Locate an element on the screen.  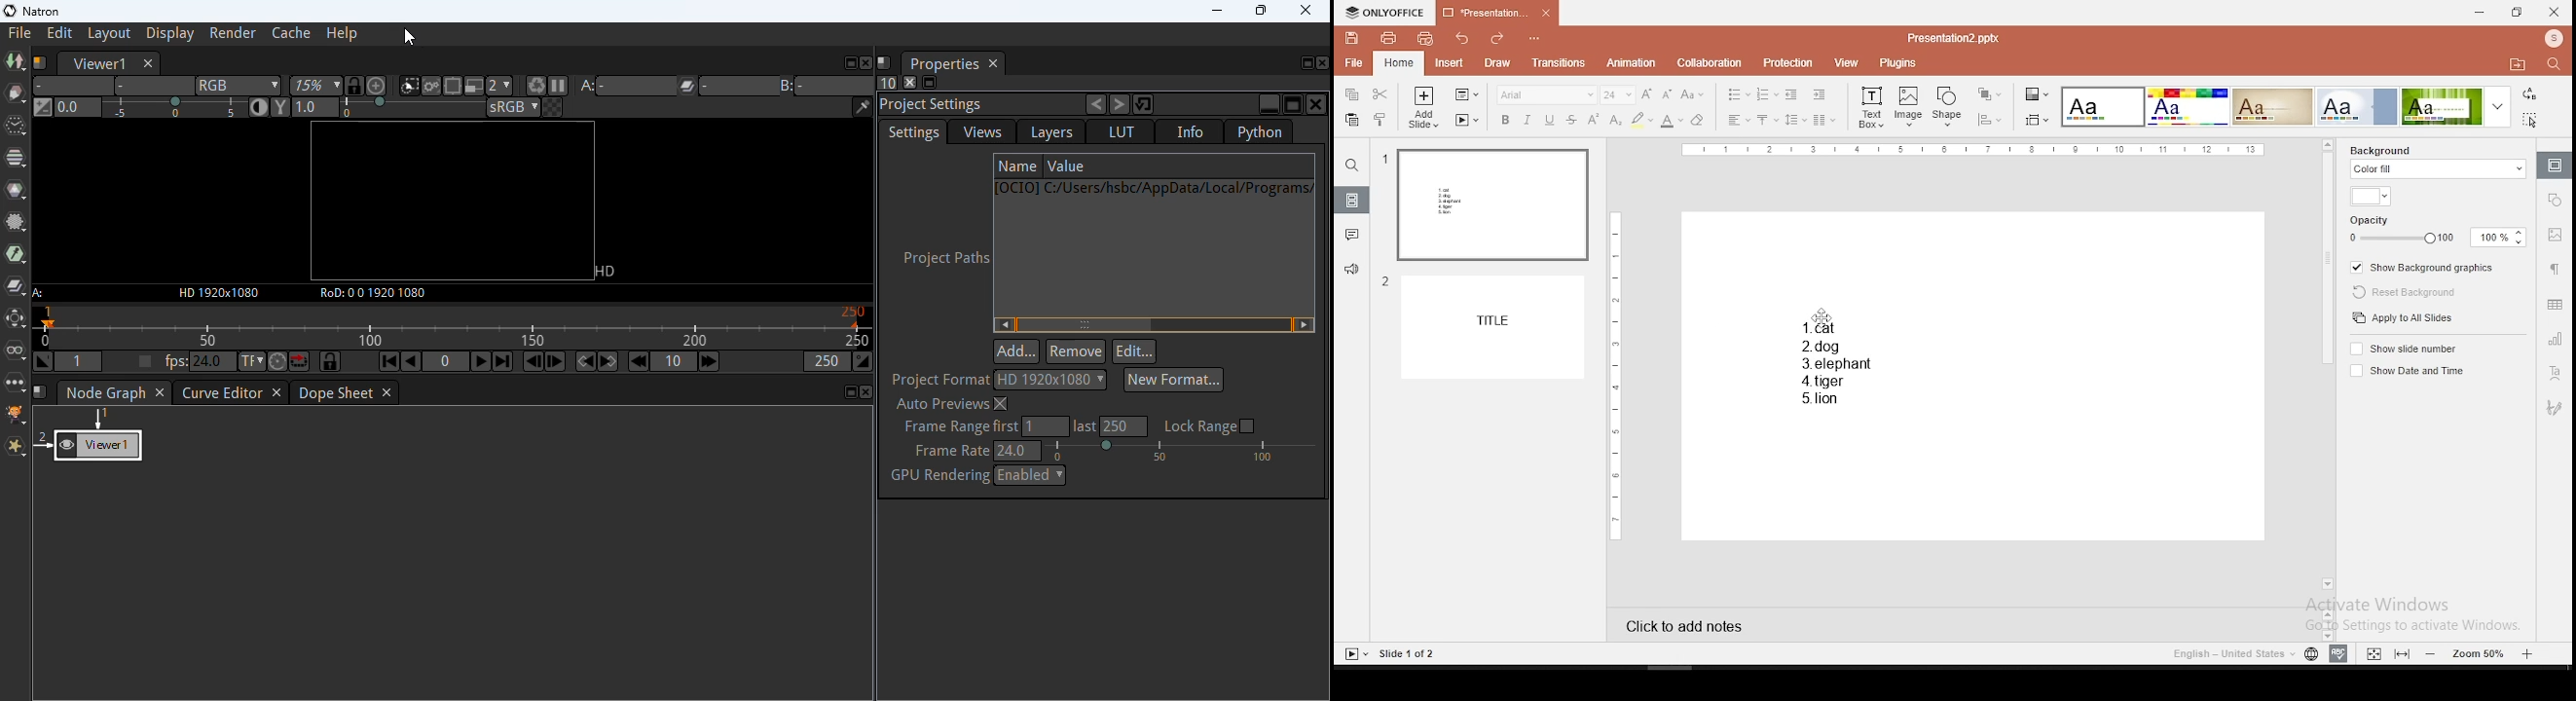
comments is located at coordinates (1349, 236).